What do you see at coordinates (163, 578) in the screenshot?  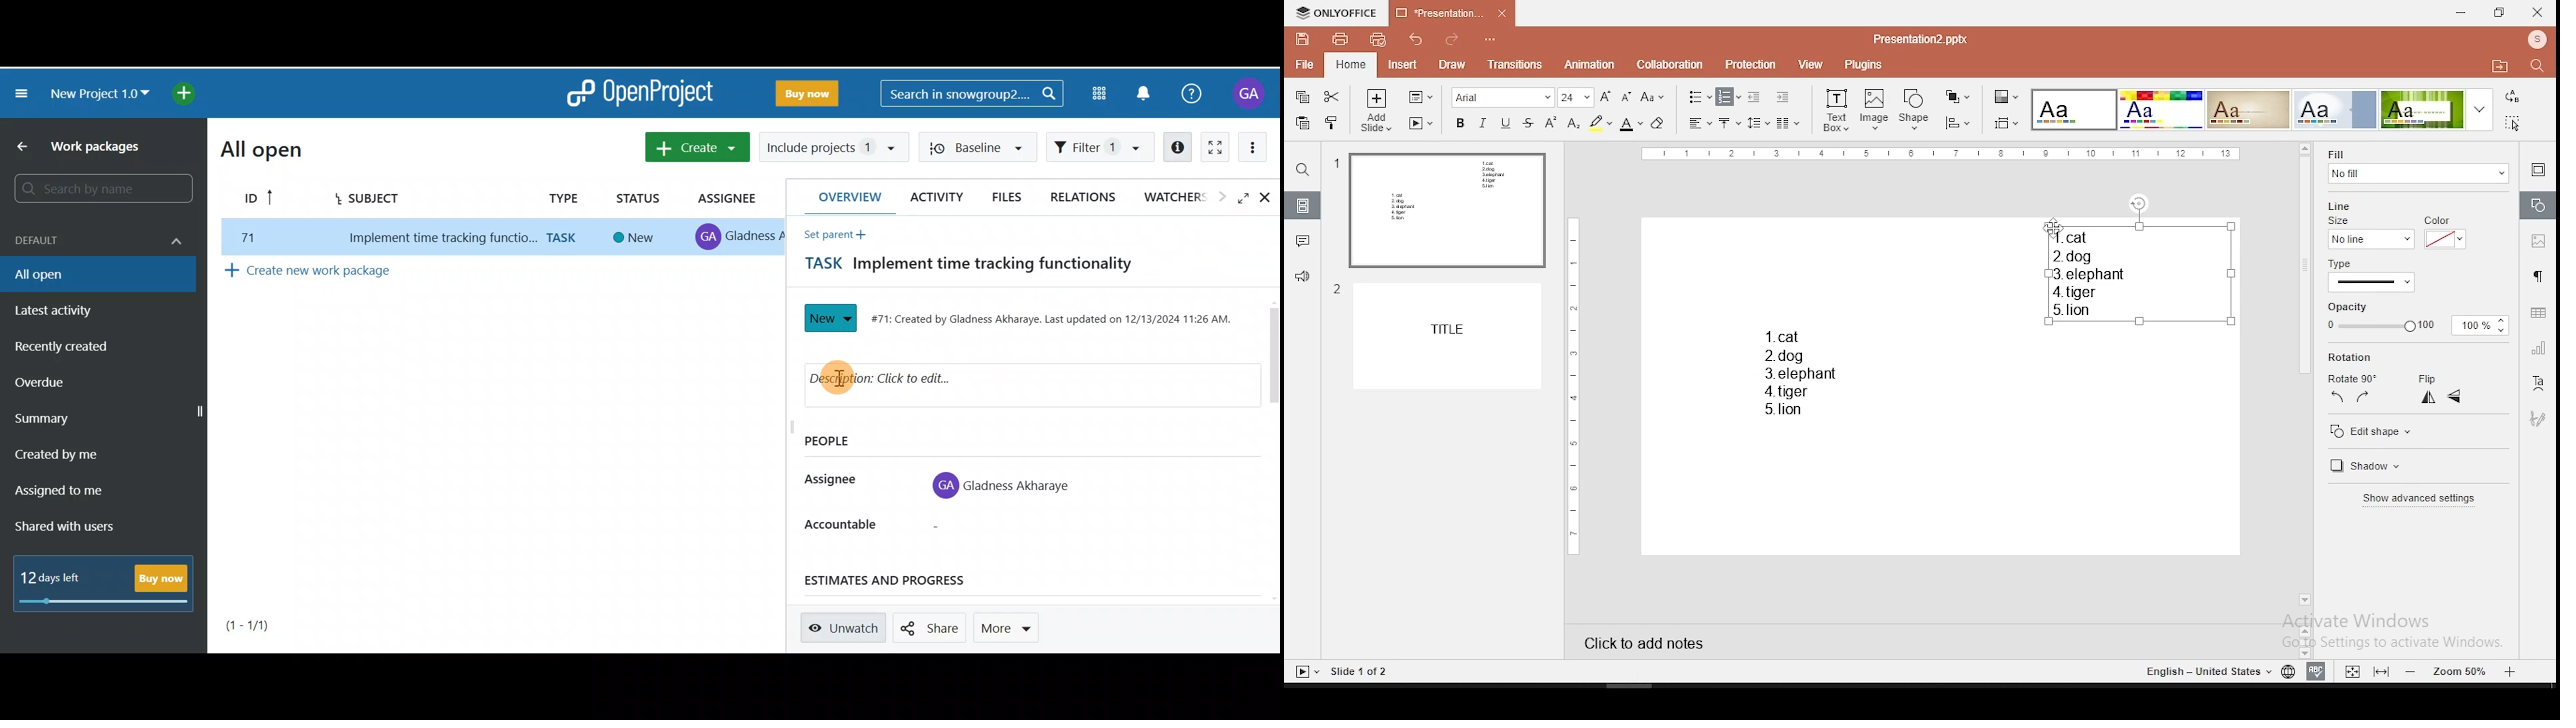 I see `Buy now` at bounding box center [163, 578].